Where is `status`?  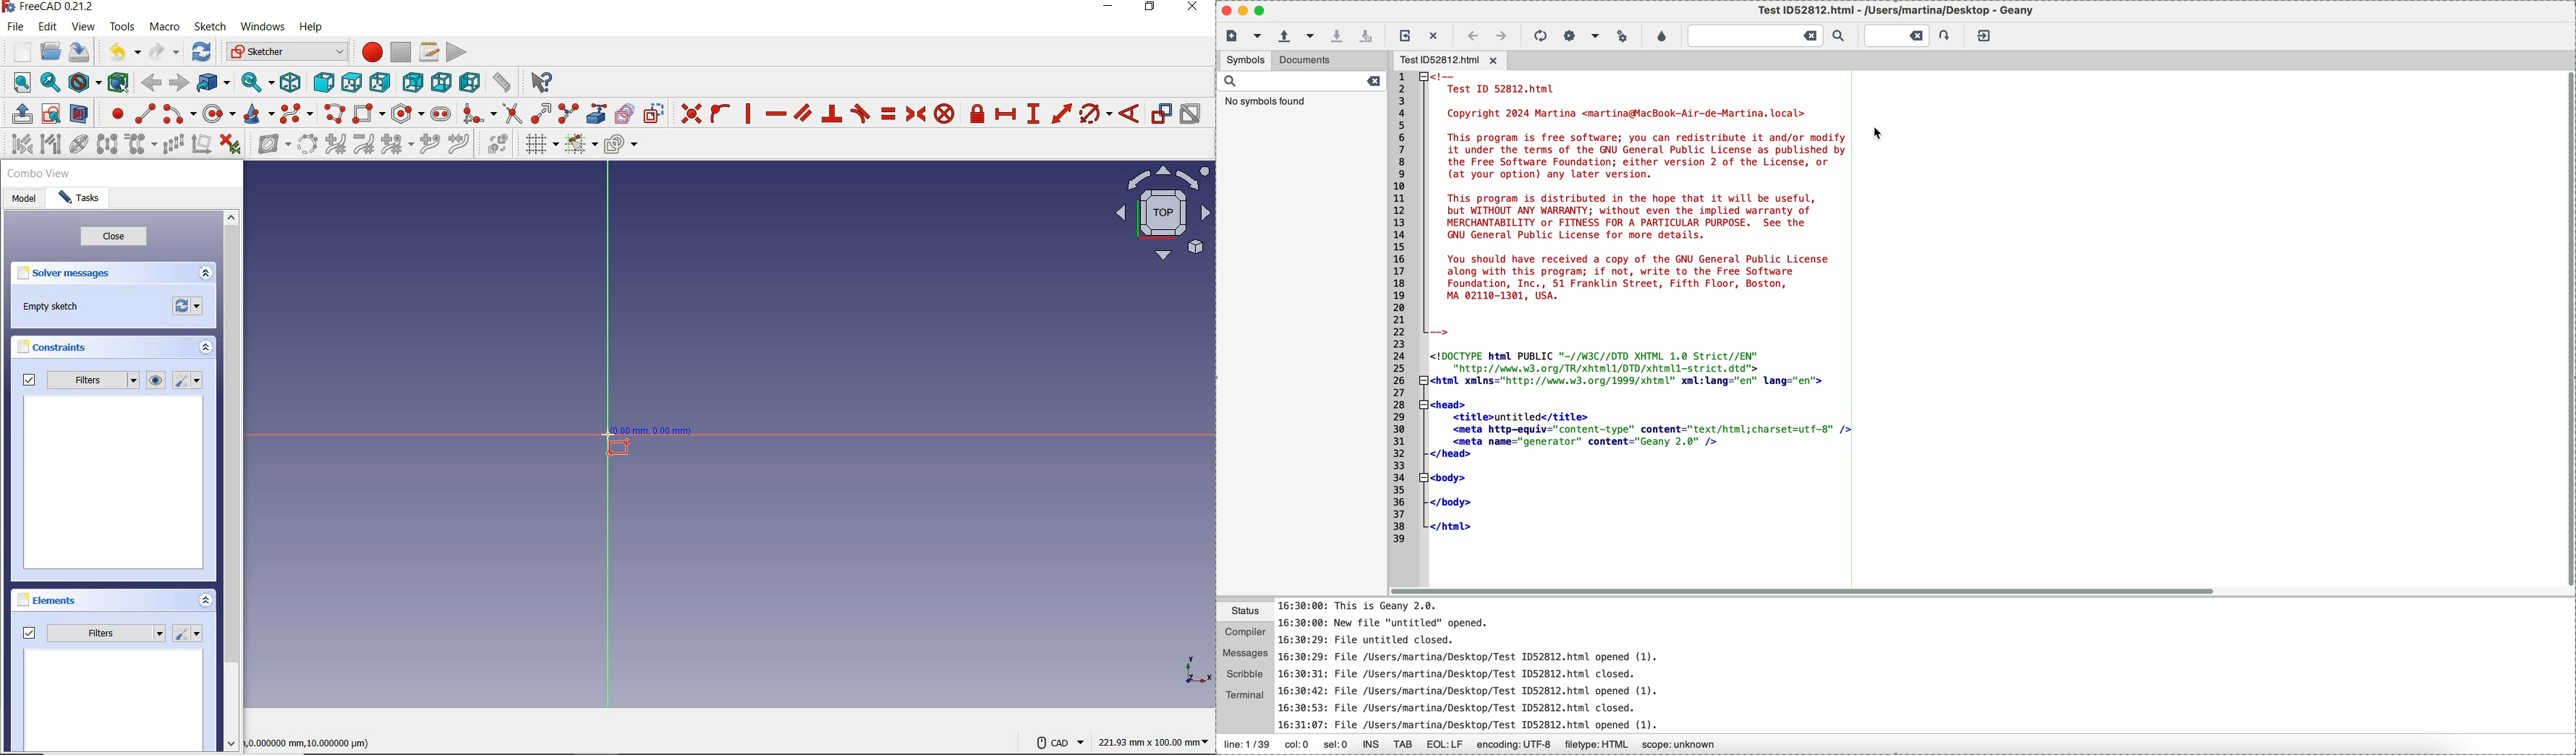 status is located at coordinates (1245, 612).